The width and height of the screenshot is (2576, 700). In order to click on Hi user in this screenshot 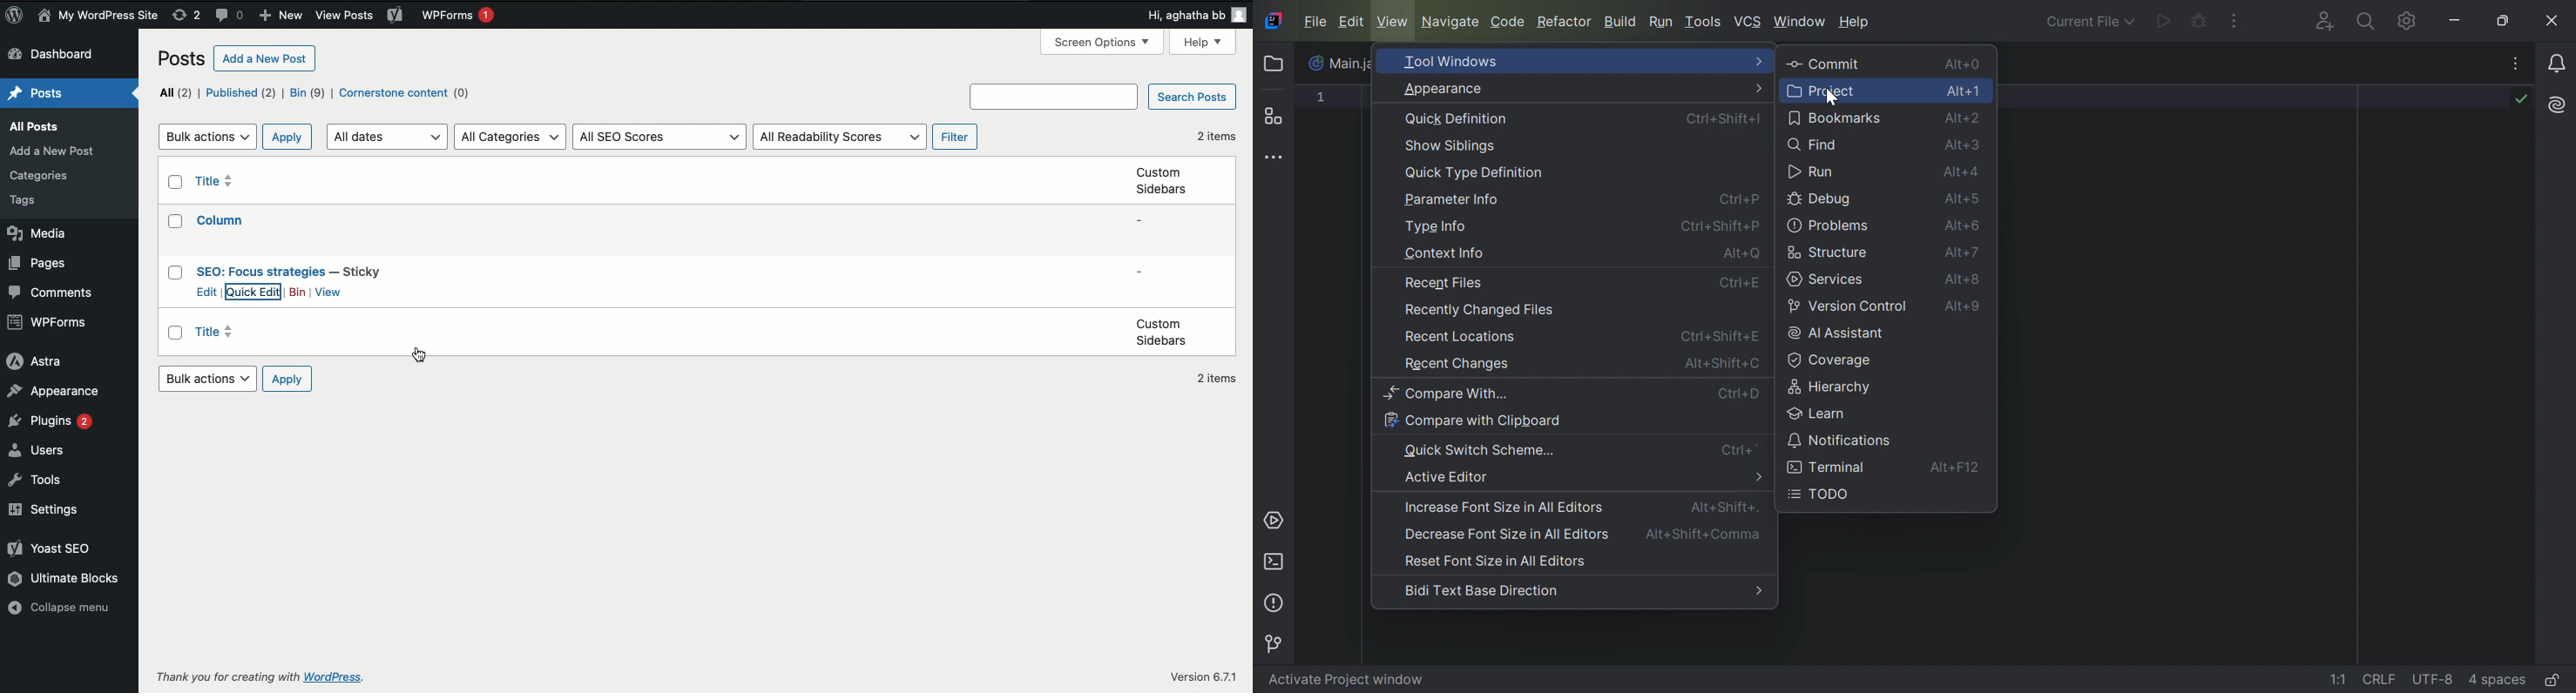, I will do `click(1193, 15)`.